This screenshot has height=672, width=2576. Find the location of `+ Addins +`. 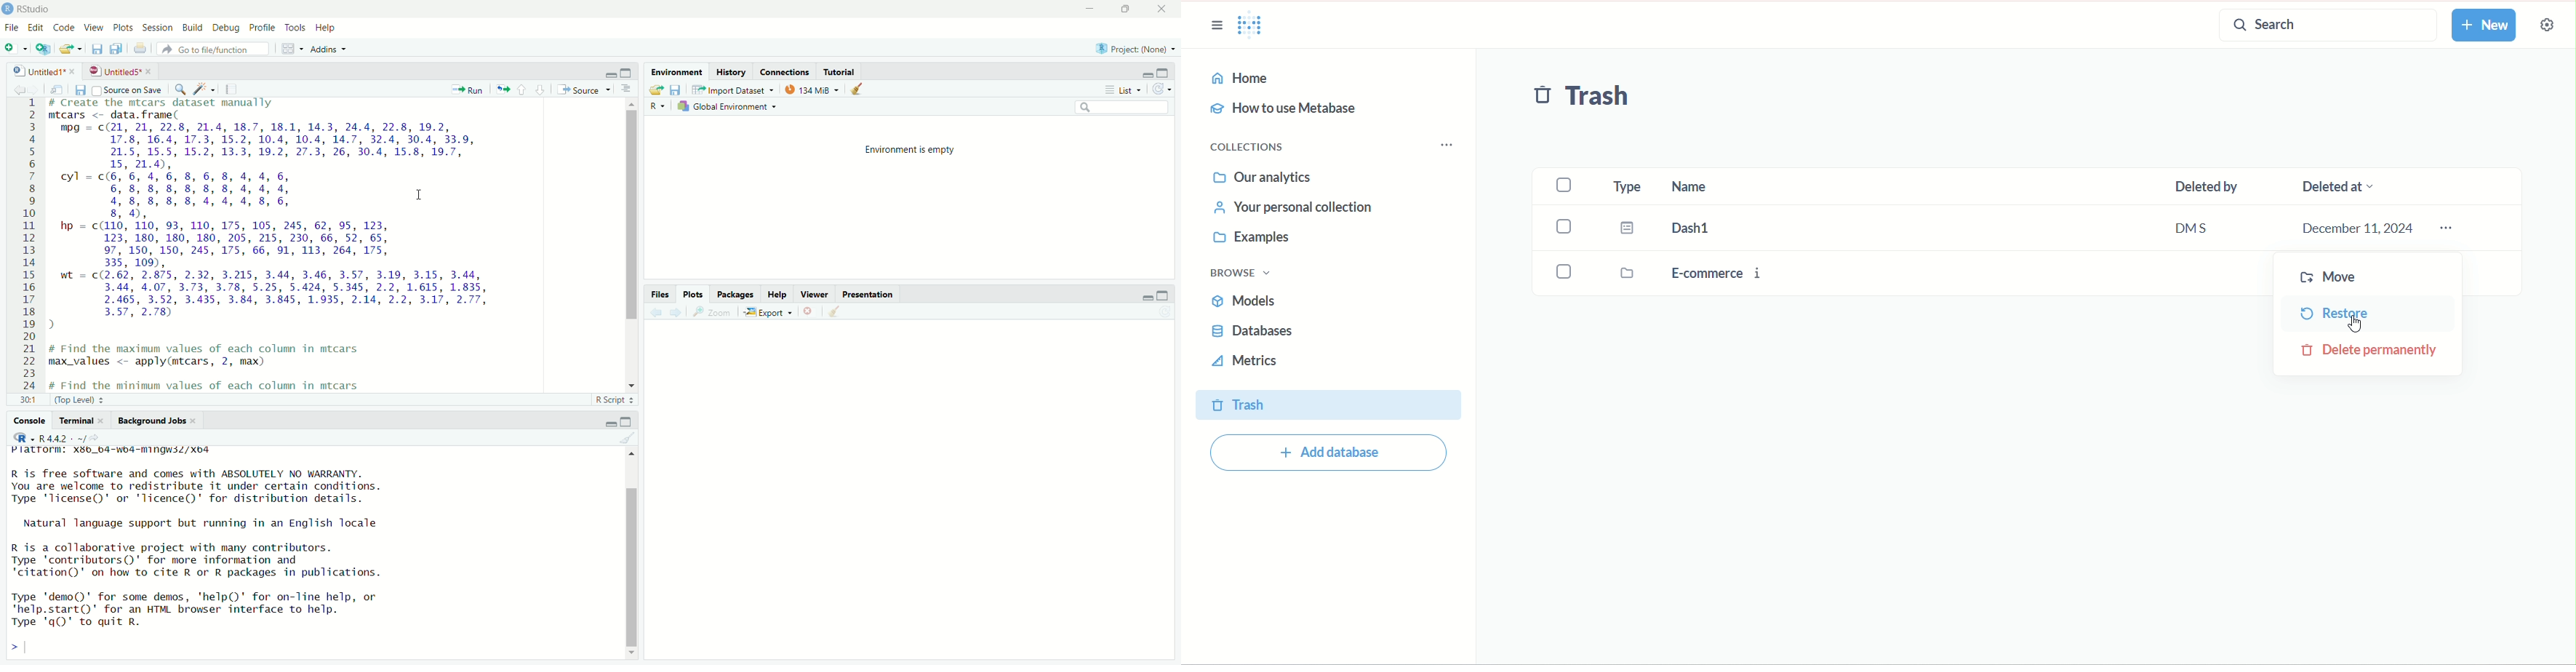

+ Addins + is located at coordinates (325, 49).